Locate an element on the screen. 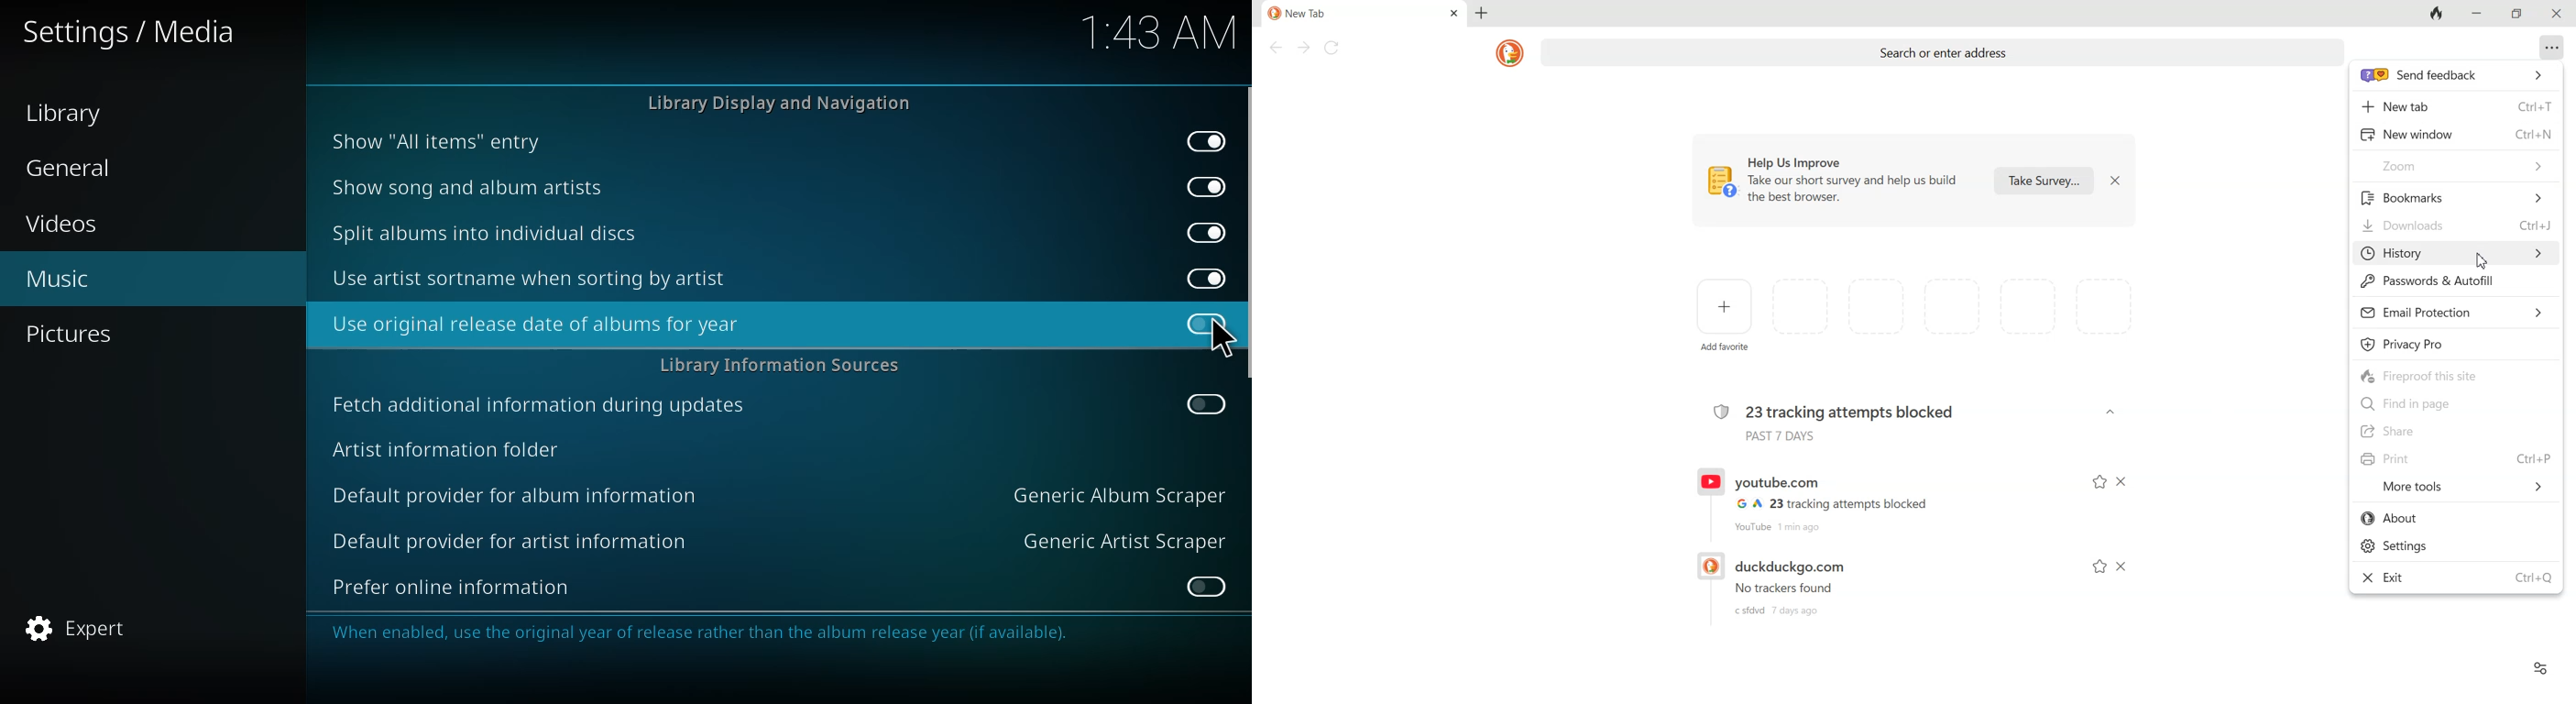 The width and height of the screenshot is (2576, 728). Search or enter address is located at coordinates (1946, 55).